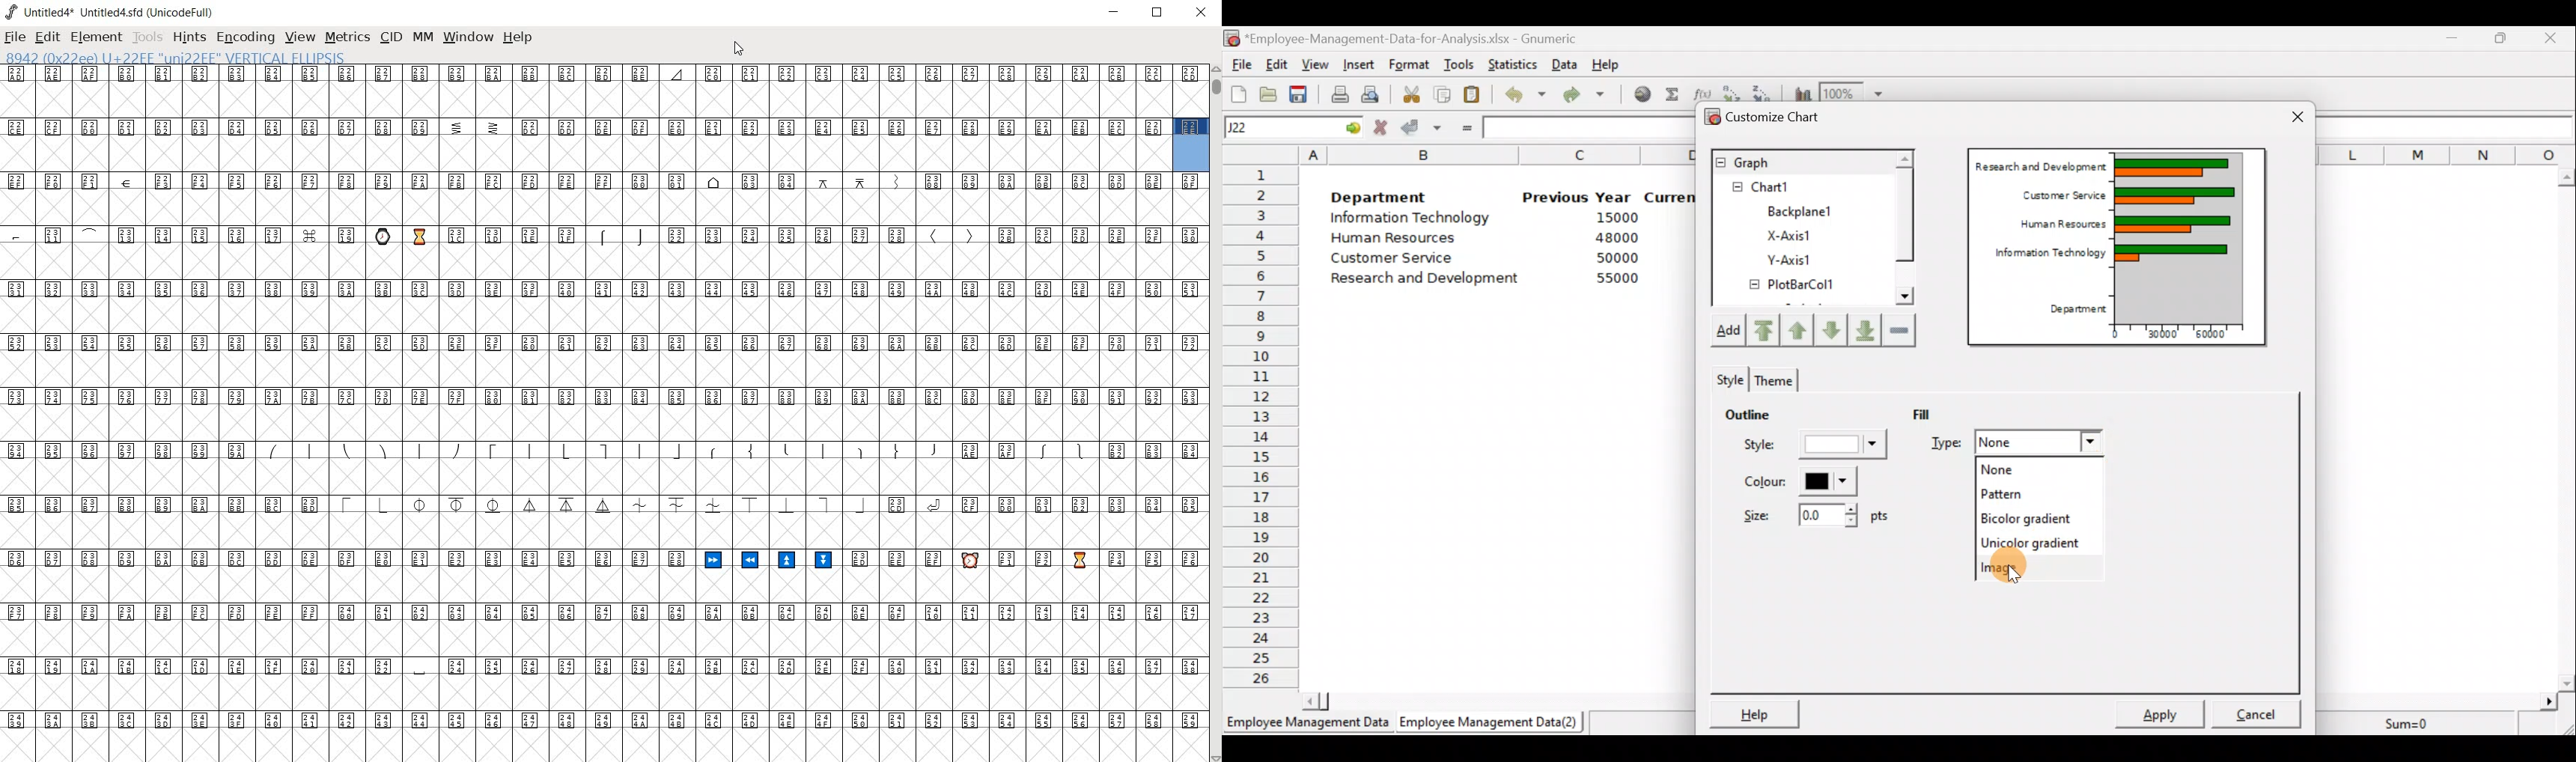 This screenshot has height=784, width=2576. What do you see at coordinates (347, 37) in the screenshot?
I see `METRICS` at bounding box center [347, 37].